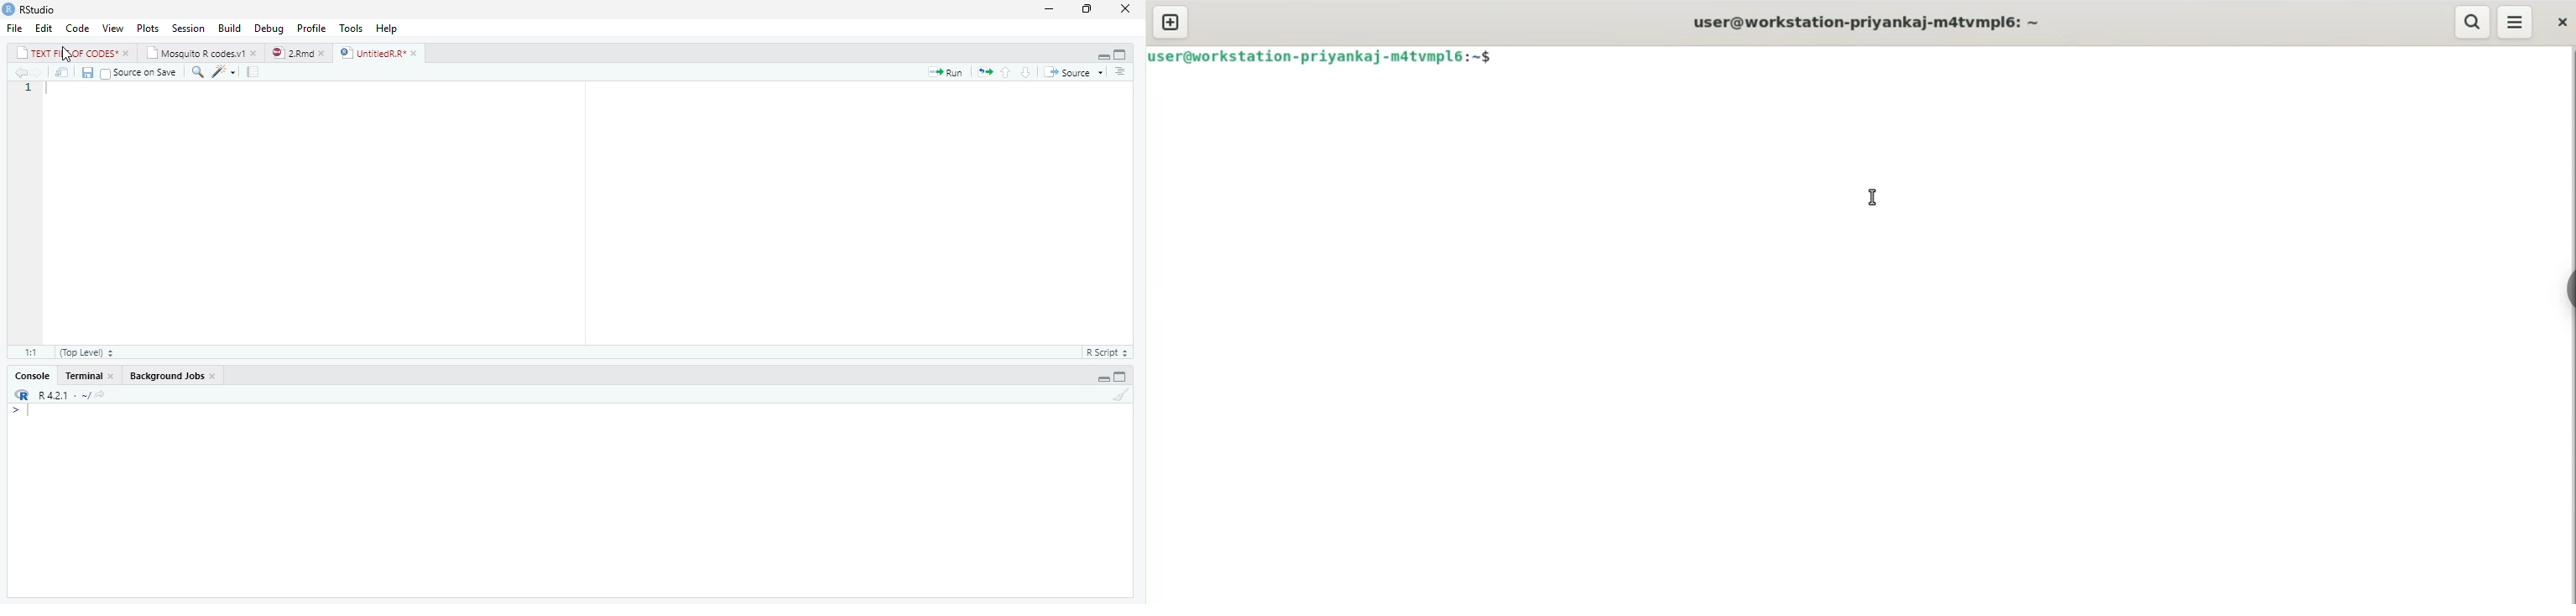  Describe the element at coordinates (1006, 71) in the screenshot. I see `Go to previous section` at that location.